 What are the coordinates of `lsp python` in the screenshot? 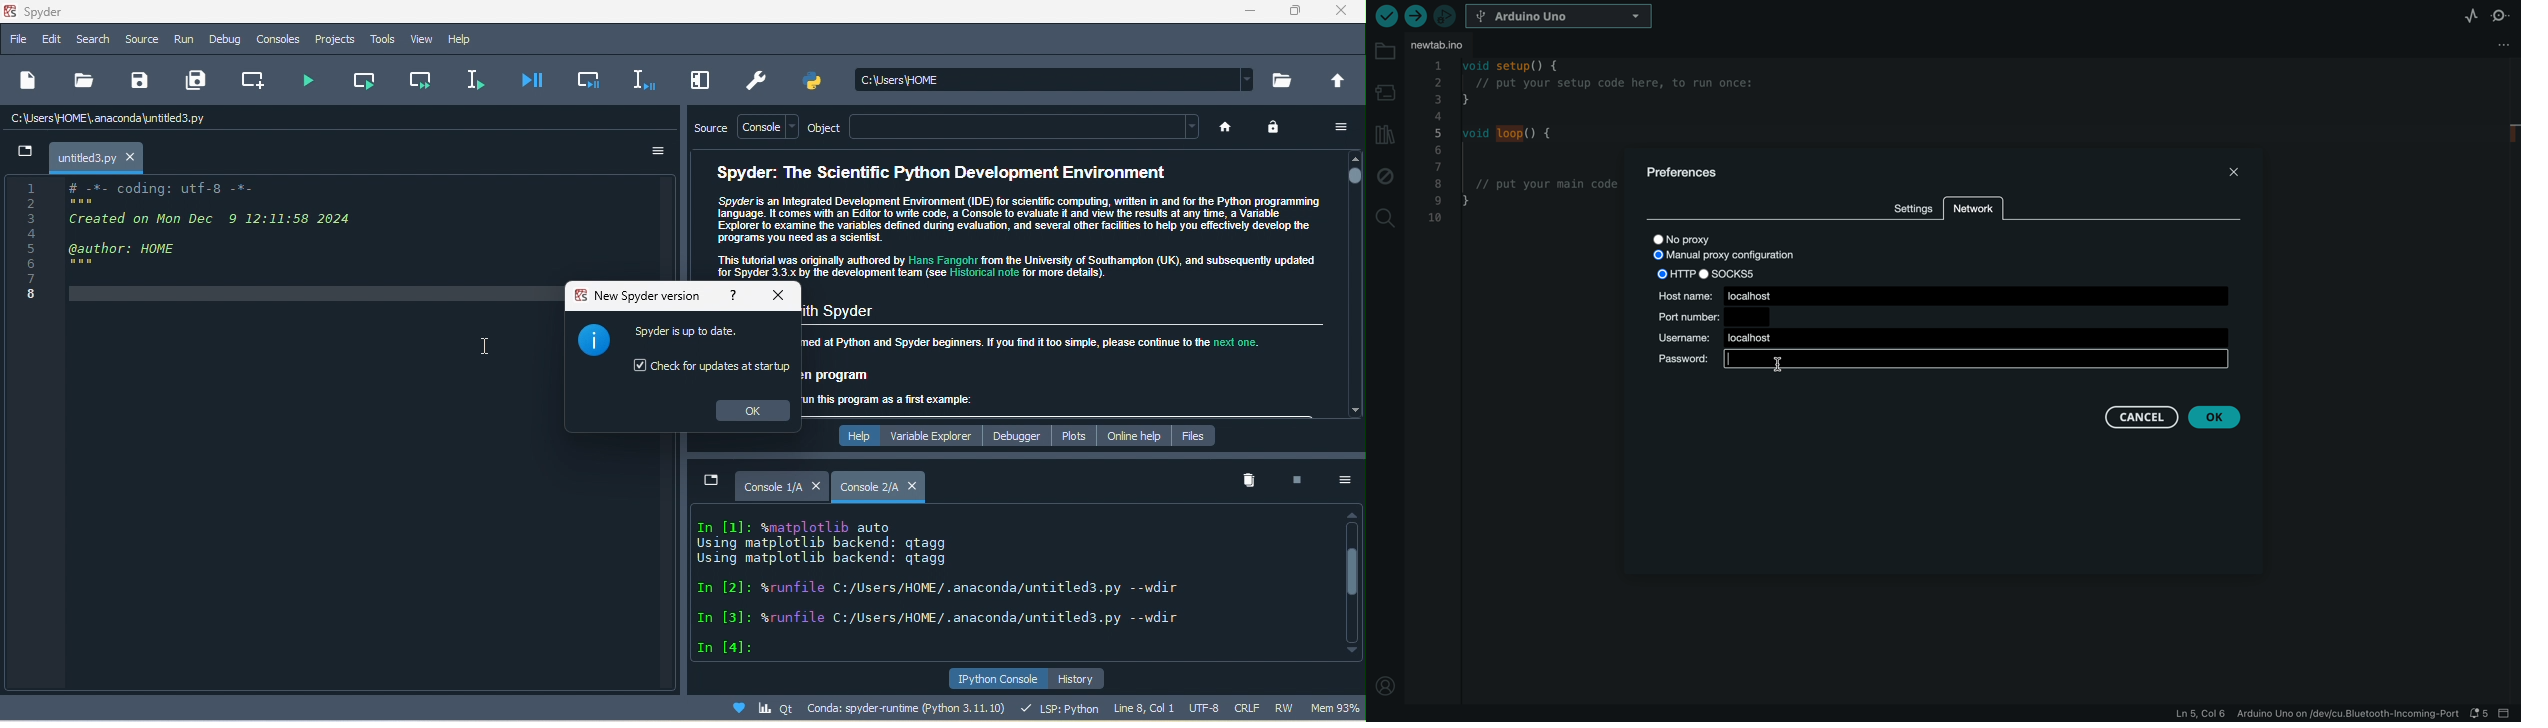 It's located at (1057, 708).